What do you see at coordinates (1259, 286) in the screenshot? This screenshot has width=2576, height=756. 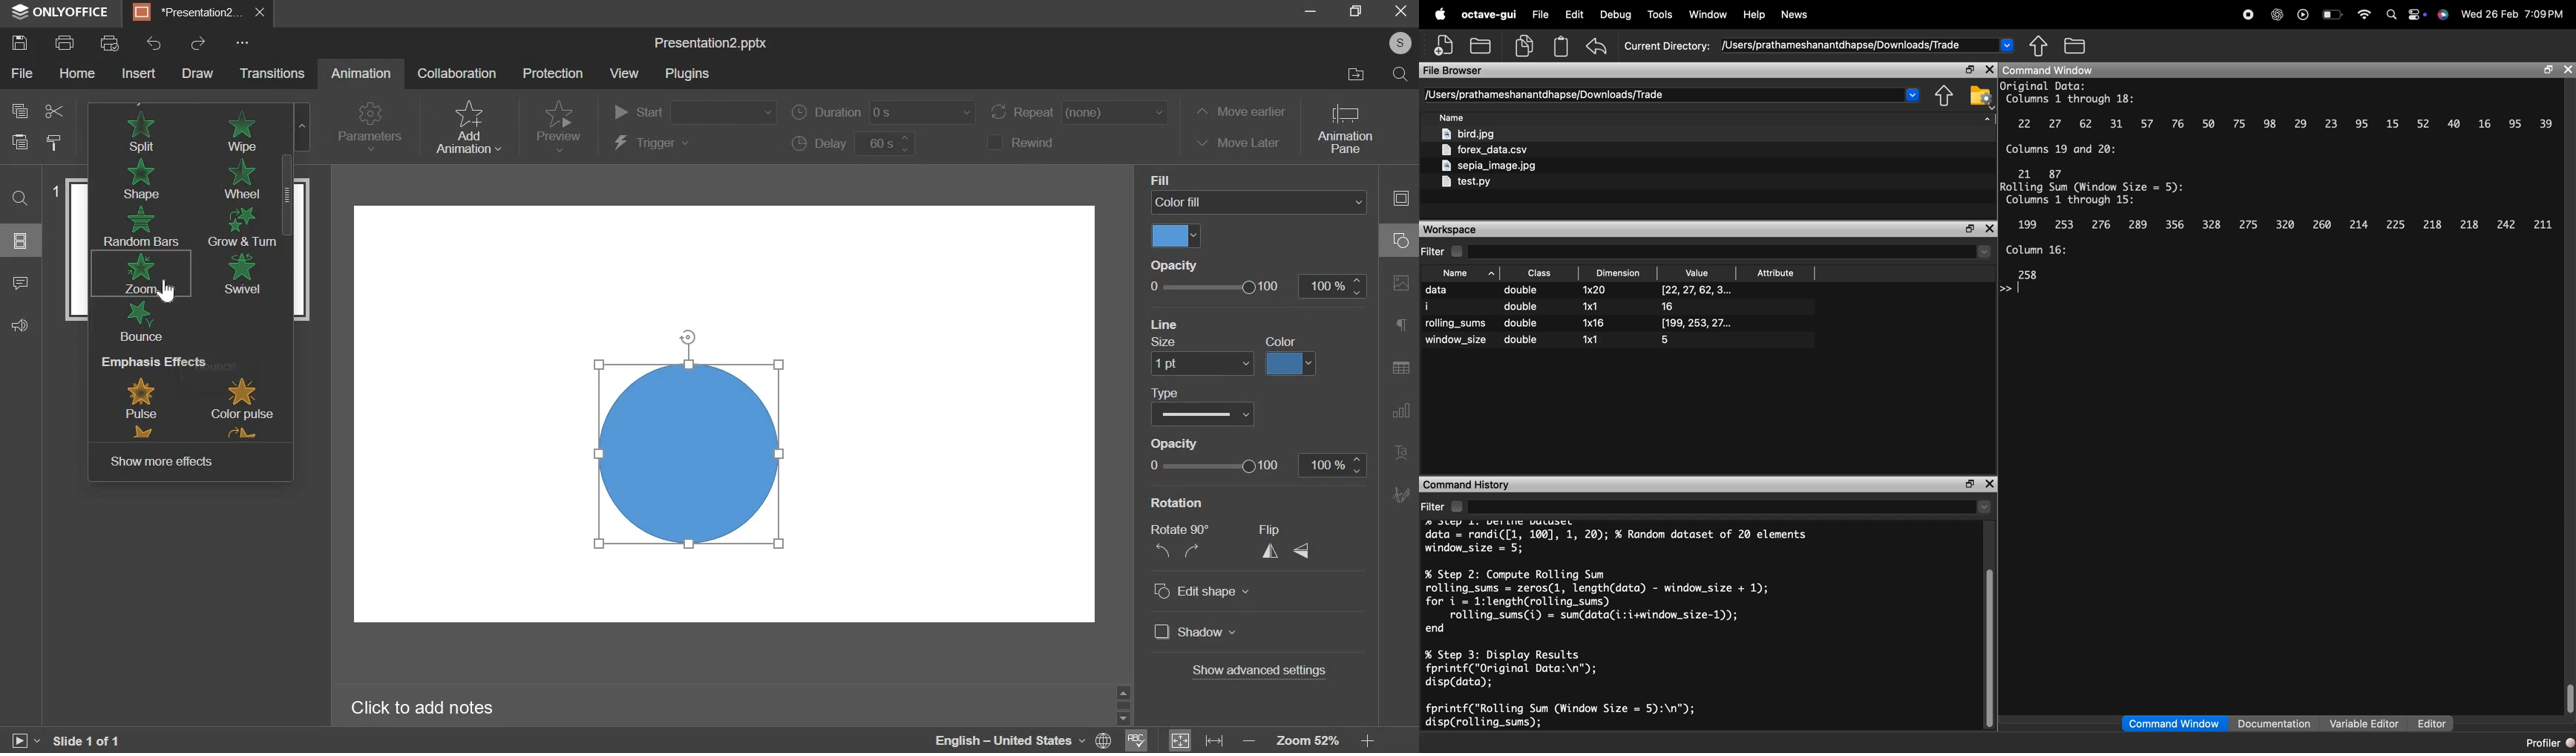 I see `opacity` at bounding box center [1259, 286].